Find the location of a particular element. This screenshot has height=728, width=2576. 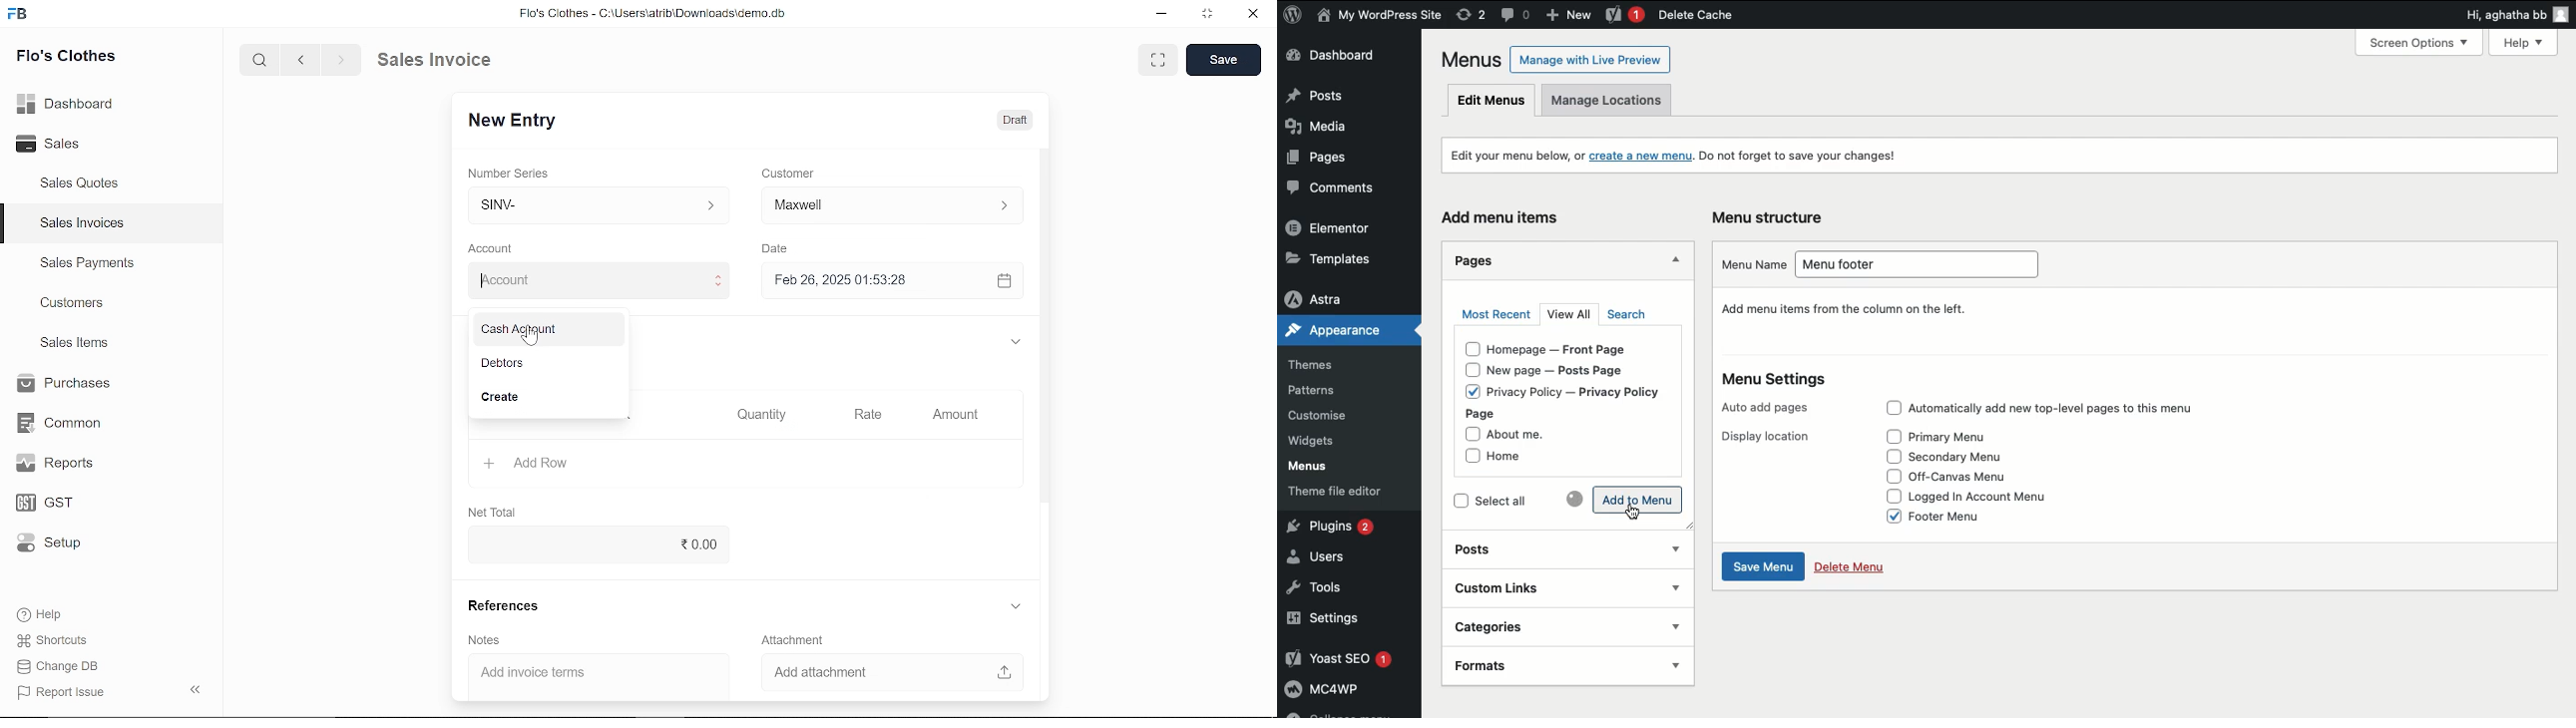

Shortcuts is located at coordinates (63, 641).